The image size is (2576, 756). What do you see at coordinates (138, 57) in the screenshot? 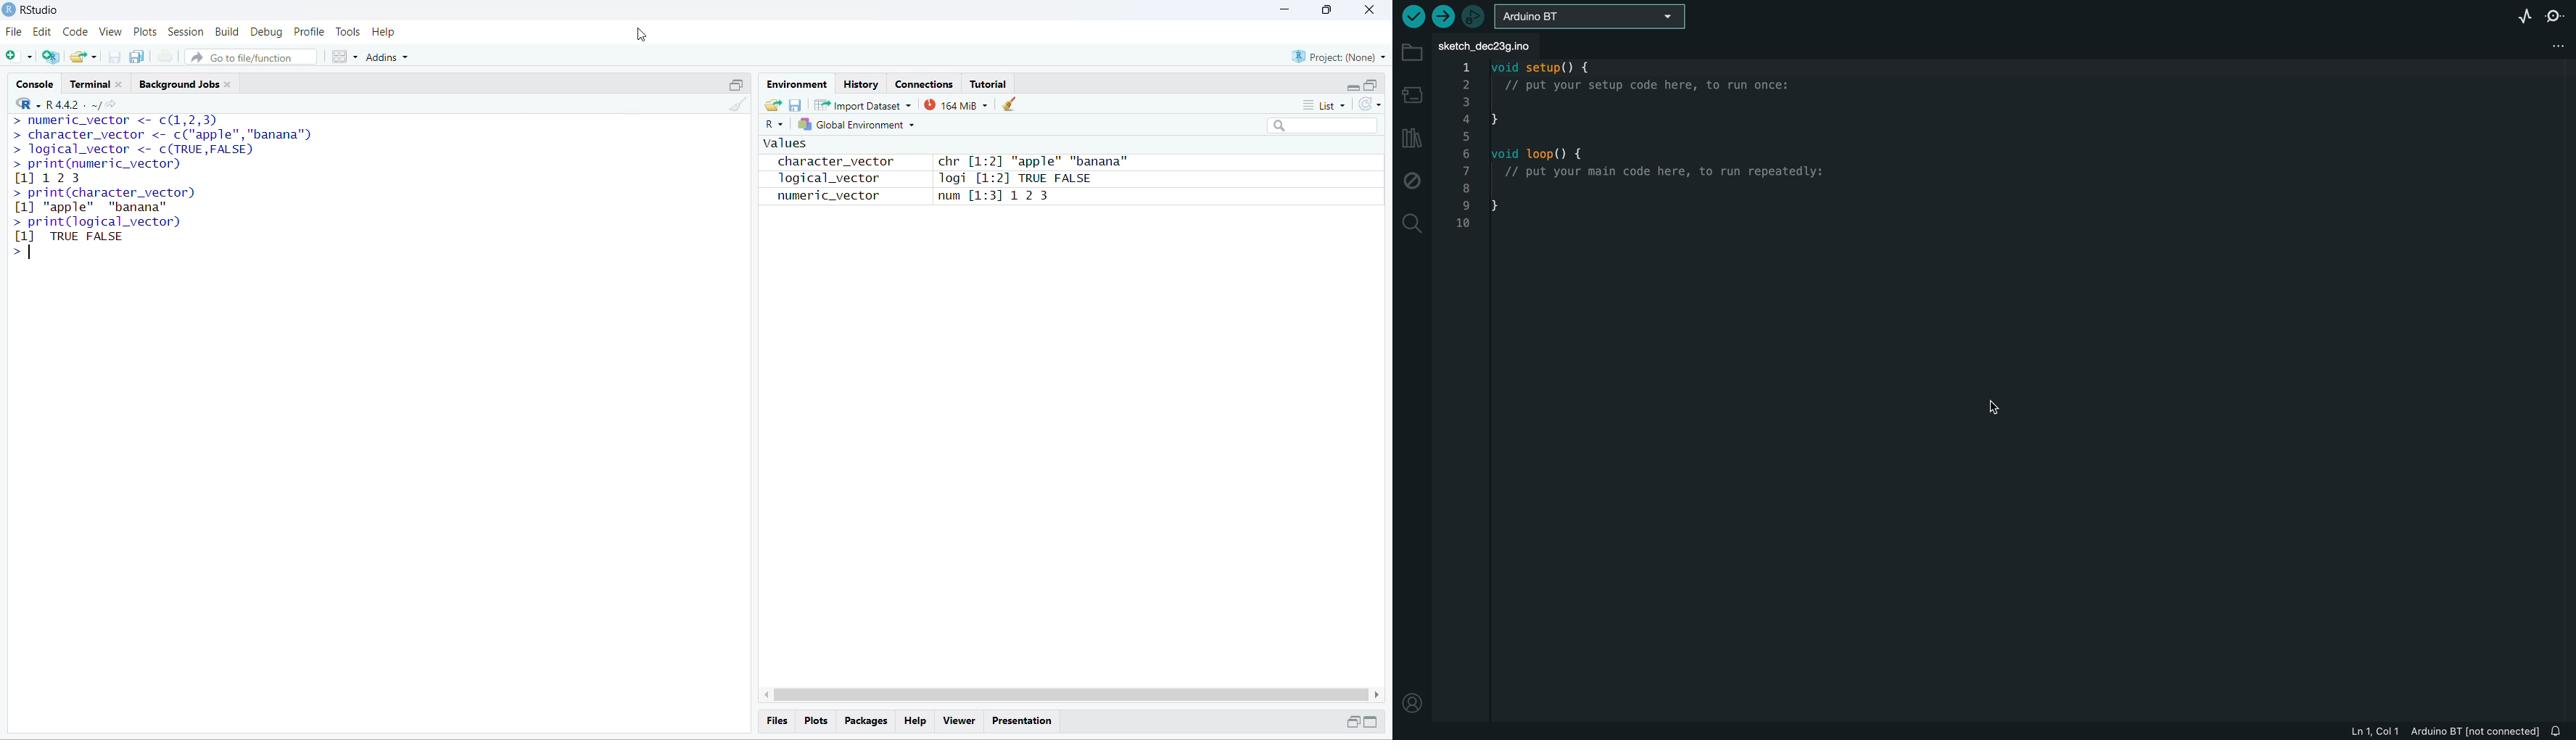
I see `save all open document` at bounding box center [138, 57].